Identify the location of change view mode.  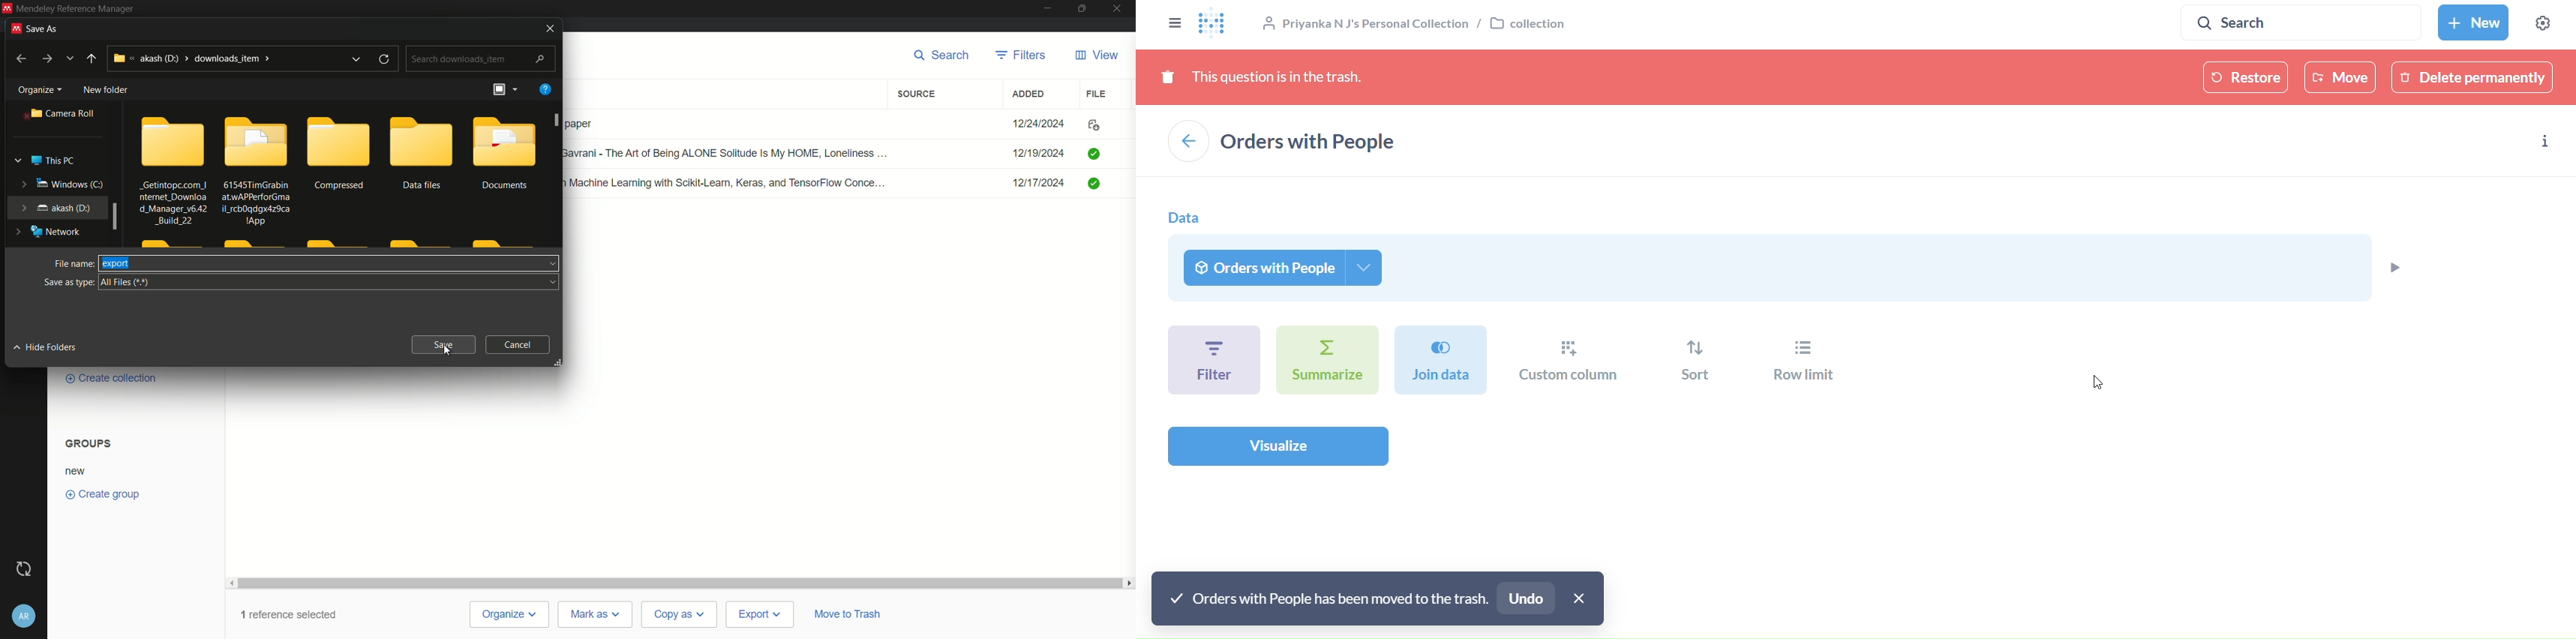
(504, 89).